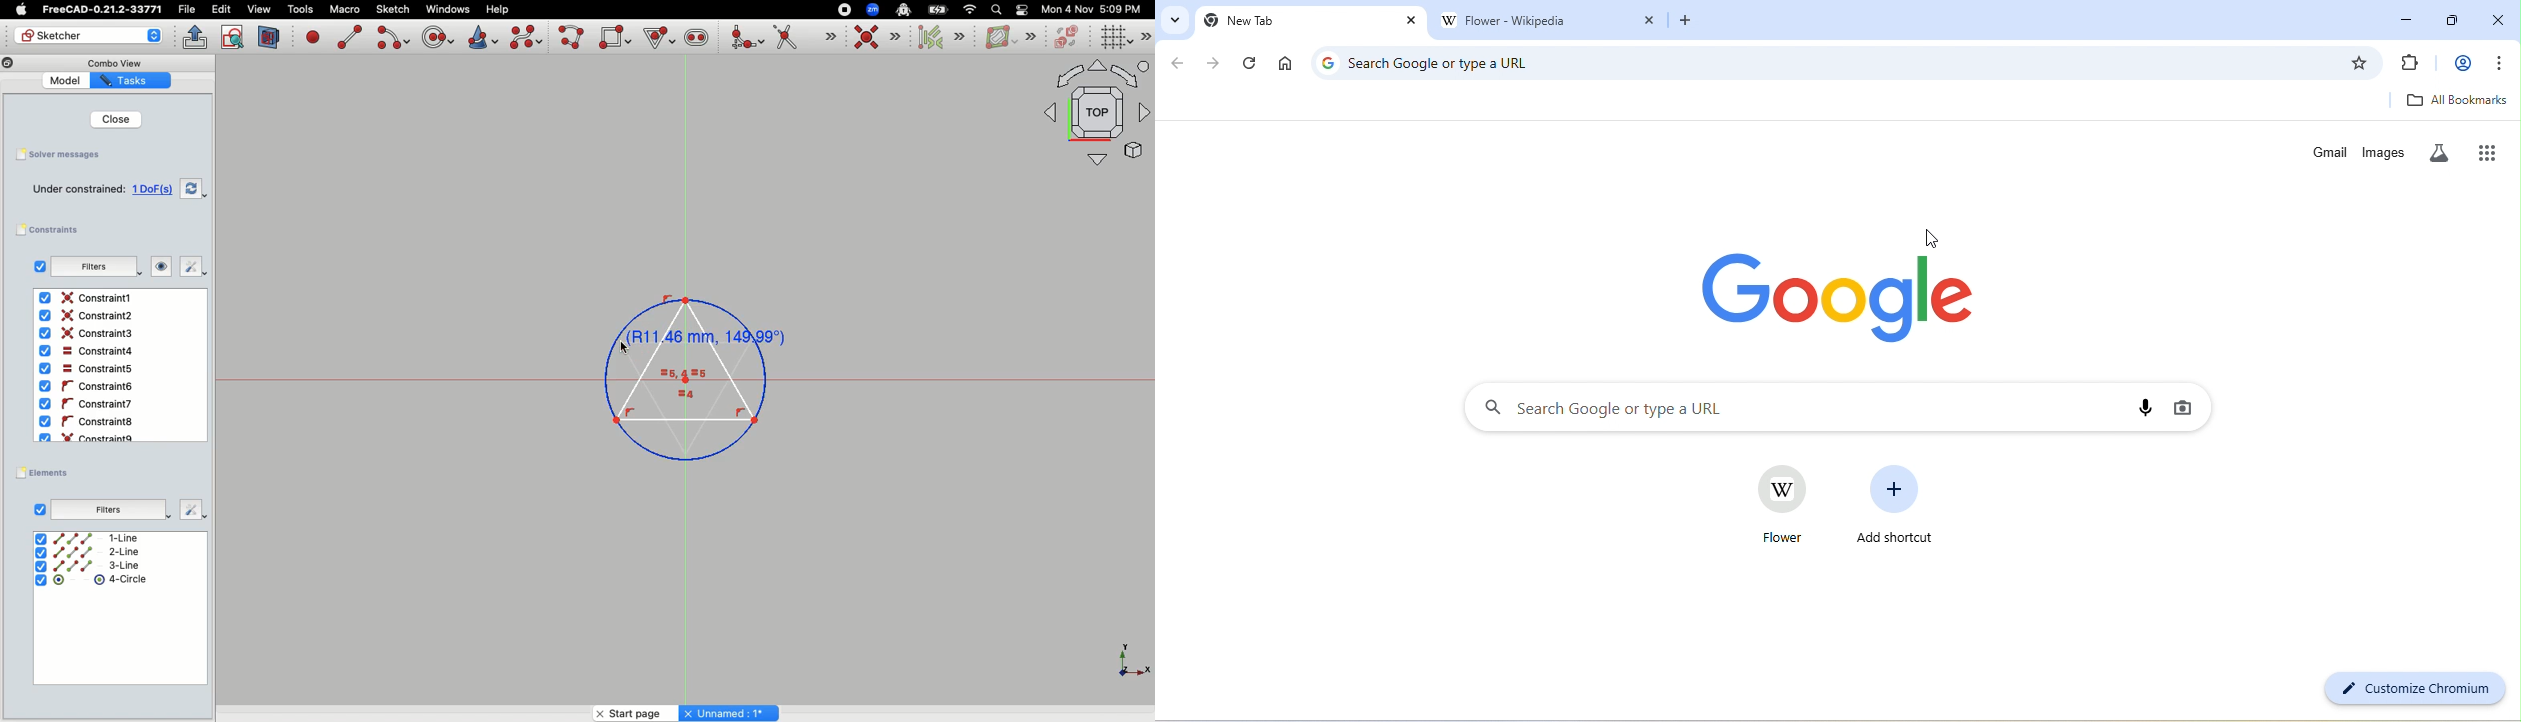  What do you see at coordinates (2412, 689) in the screenshot?
I see `customize chromium` at bounding box center [2412, 689].